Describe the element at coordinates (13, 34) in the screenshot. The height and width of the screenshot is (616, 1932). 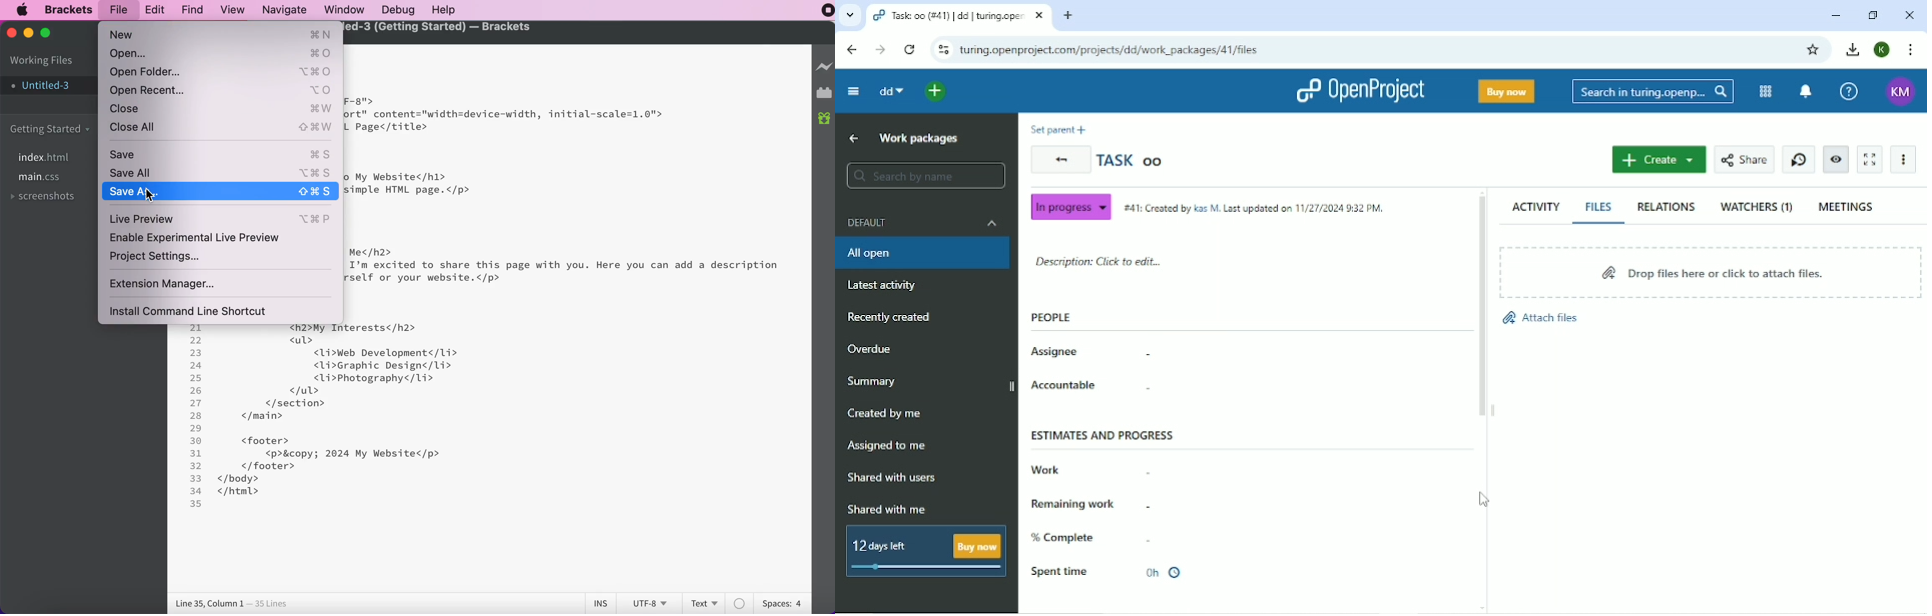
I see `close` at that location.